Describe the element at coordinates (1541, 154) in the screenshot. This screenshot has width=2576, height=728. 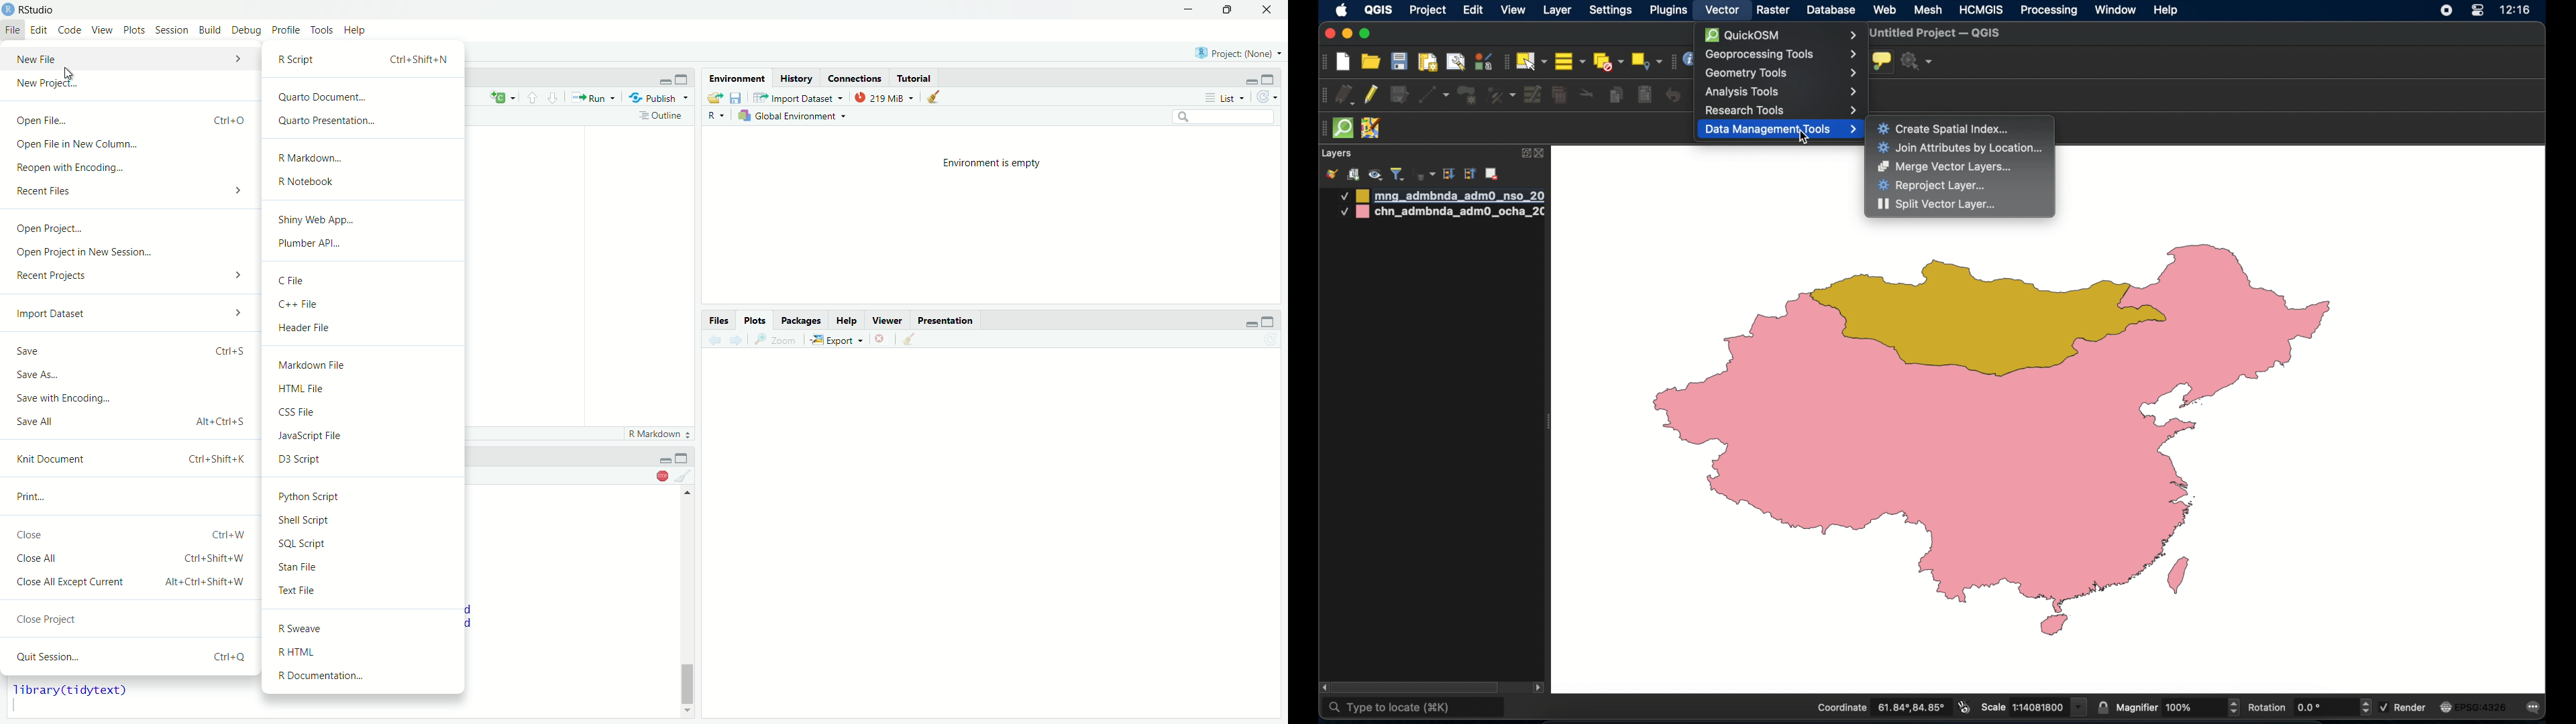
I see `close` at that location.